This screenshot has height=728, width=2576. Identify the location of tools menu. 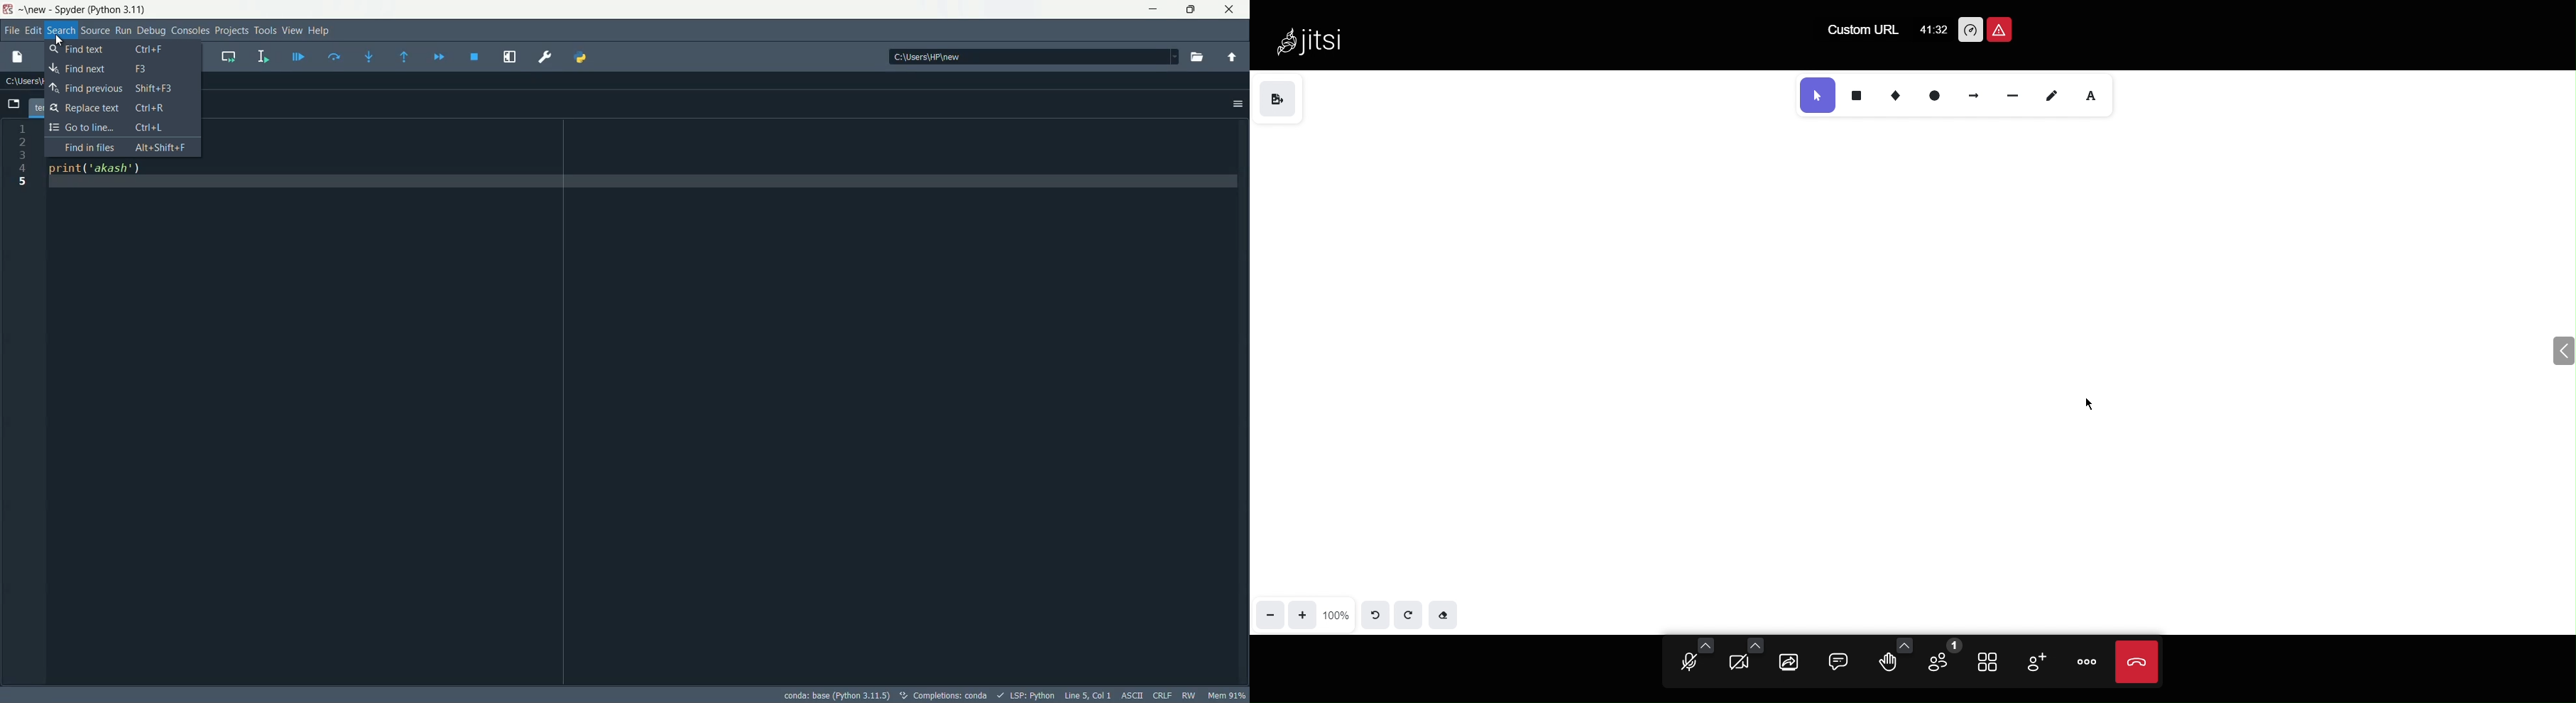
(264, 31).